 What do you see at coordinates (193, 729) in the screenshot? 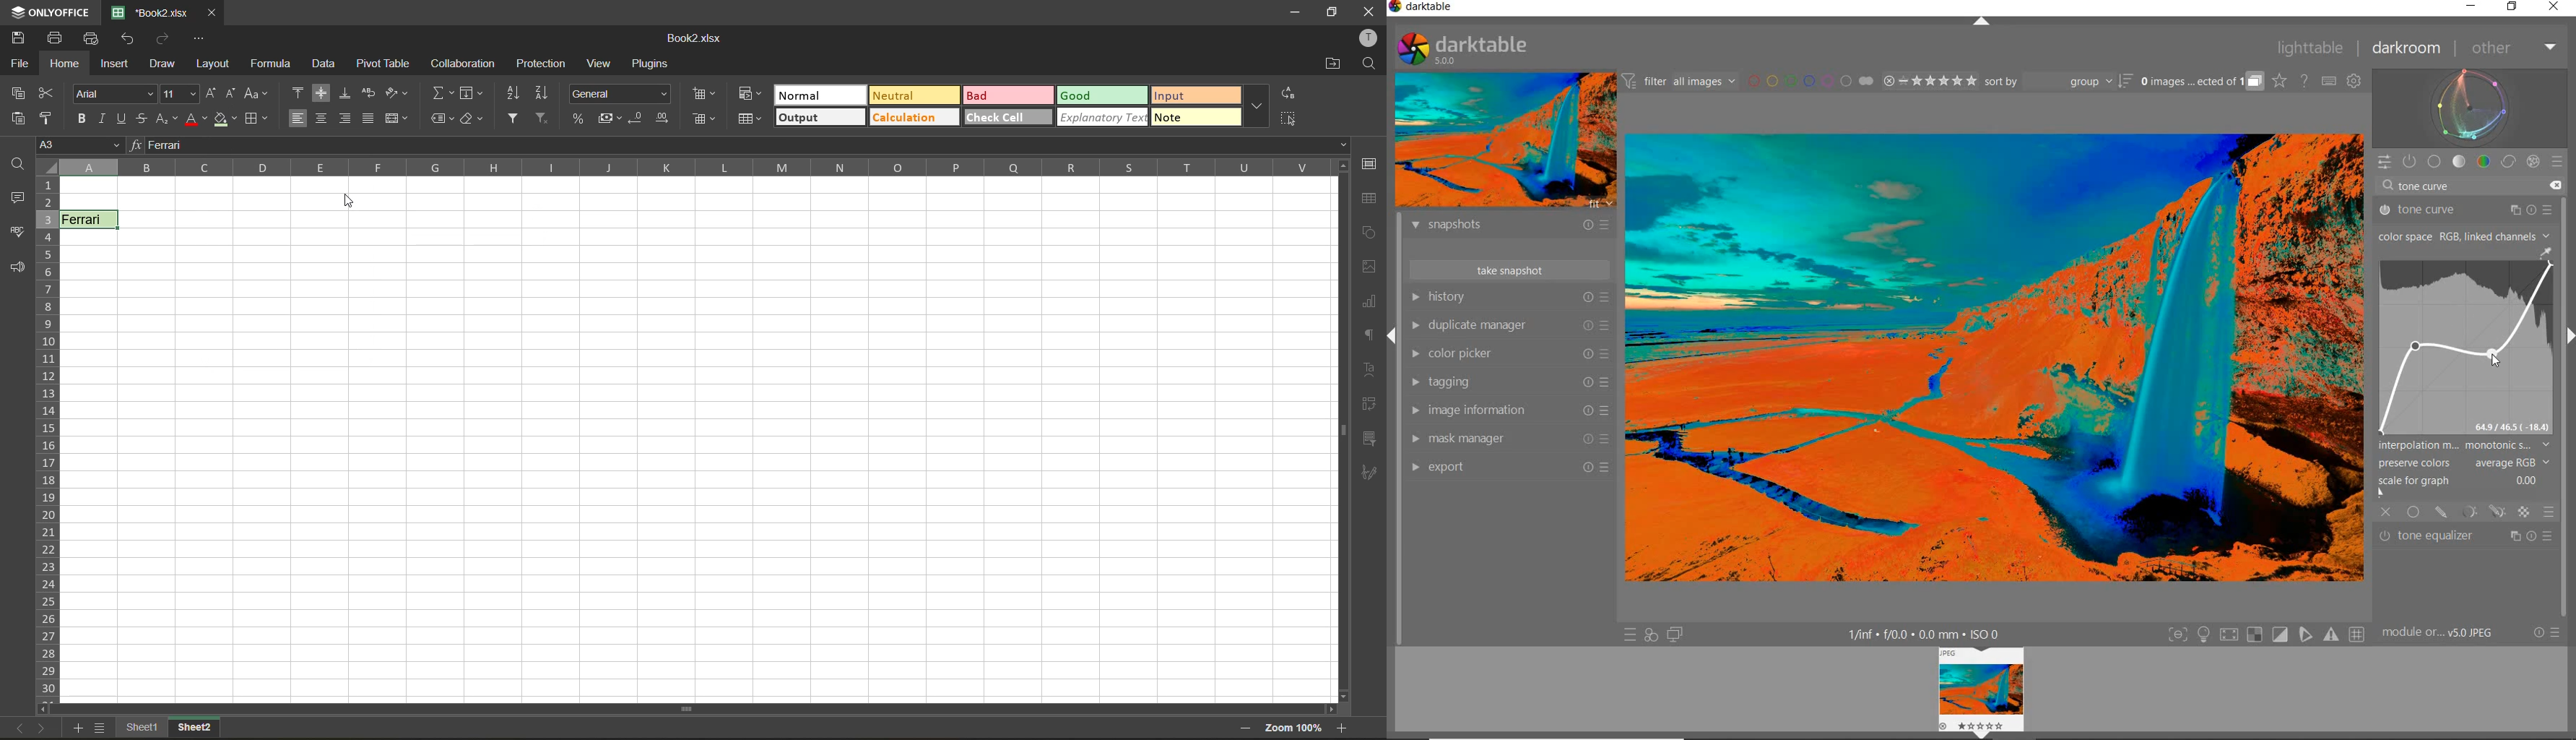
I see `sheet 2` at bounding box center [193, 729].